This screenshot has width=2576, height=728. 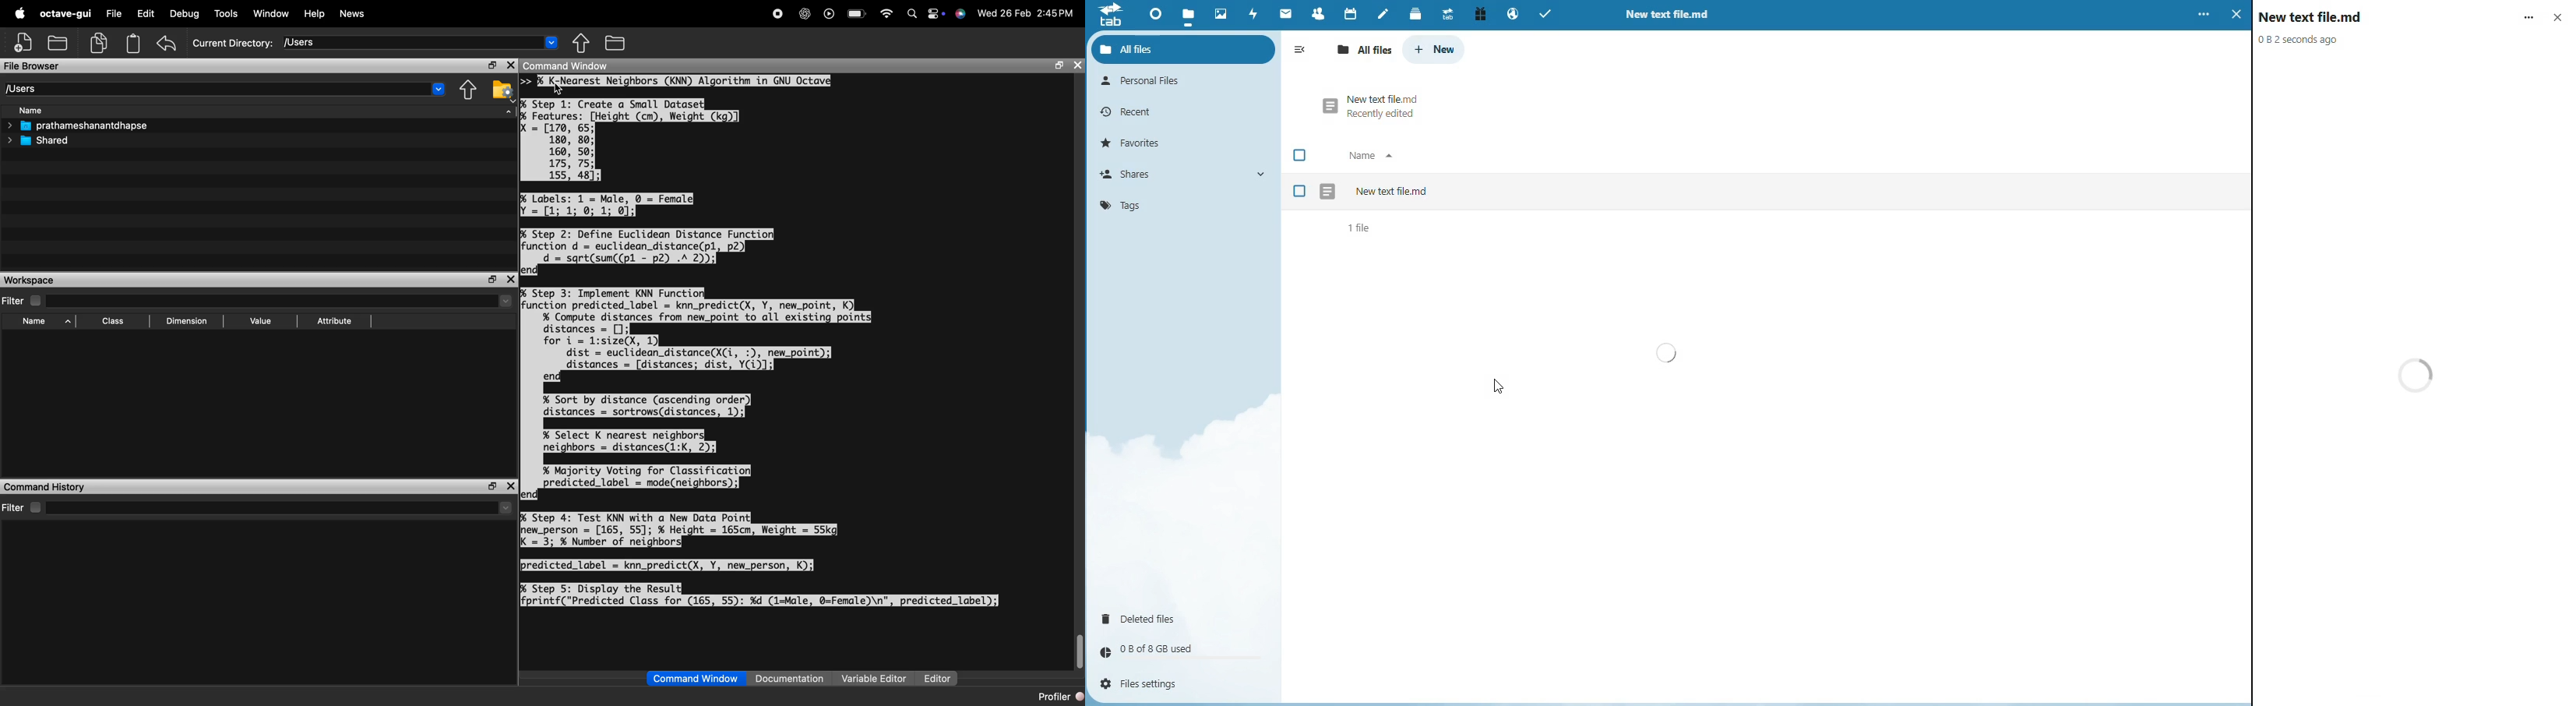 What do you see at coordinates (804, 11) in the screenshot?
I see `AI` at bounding box center [804, 11].